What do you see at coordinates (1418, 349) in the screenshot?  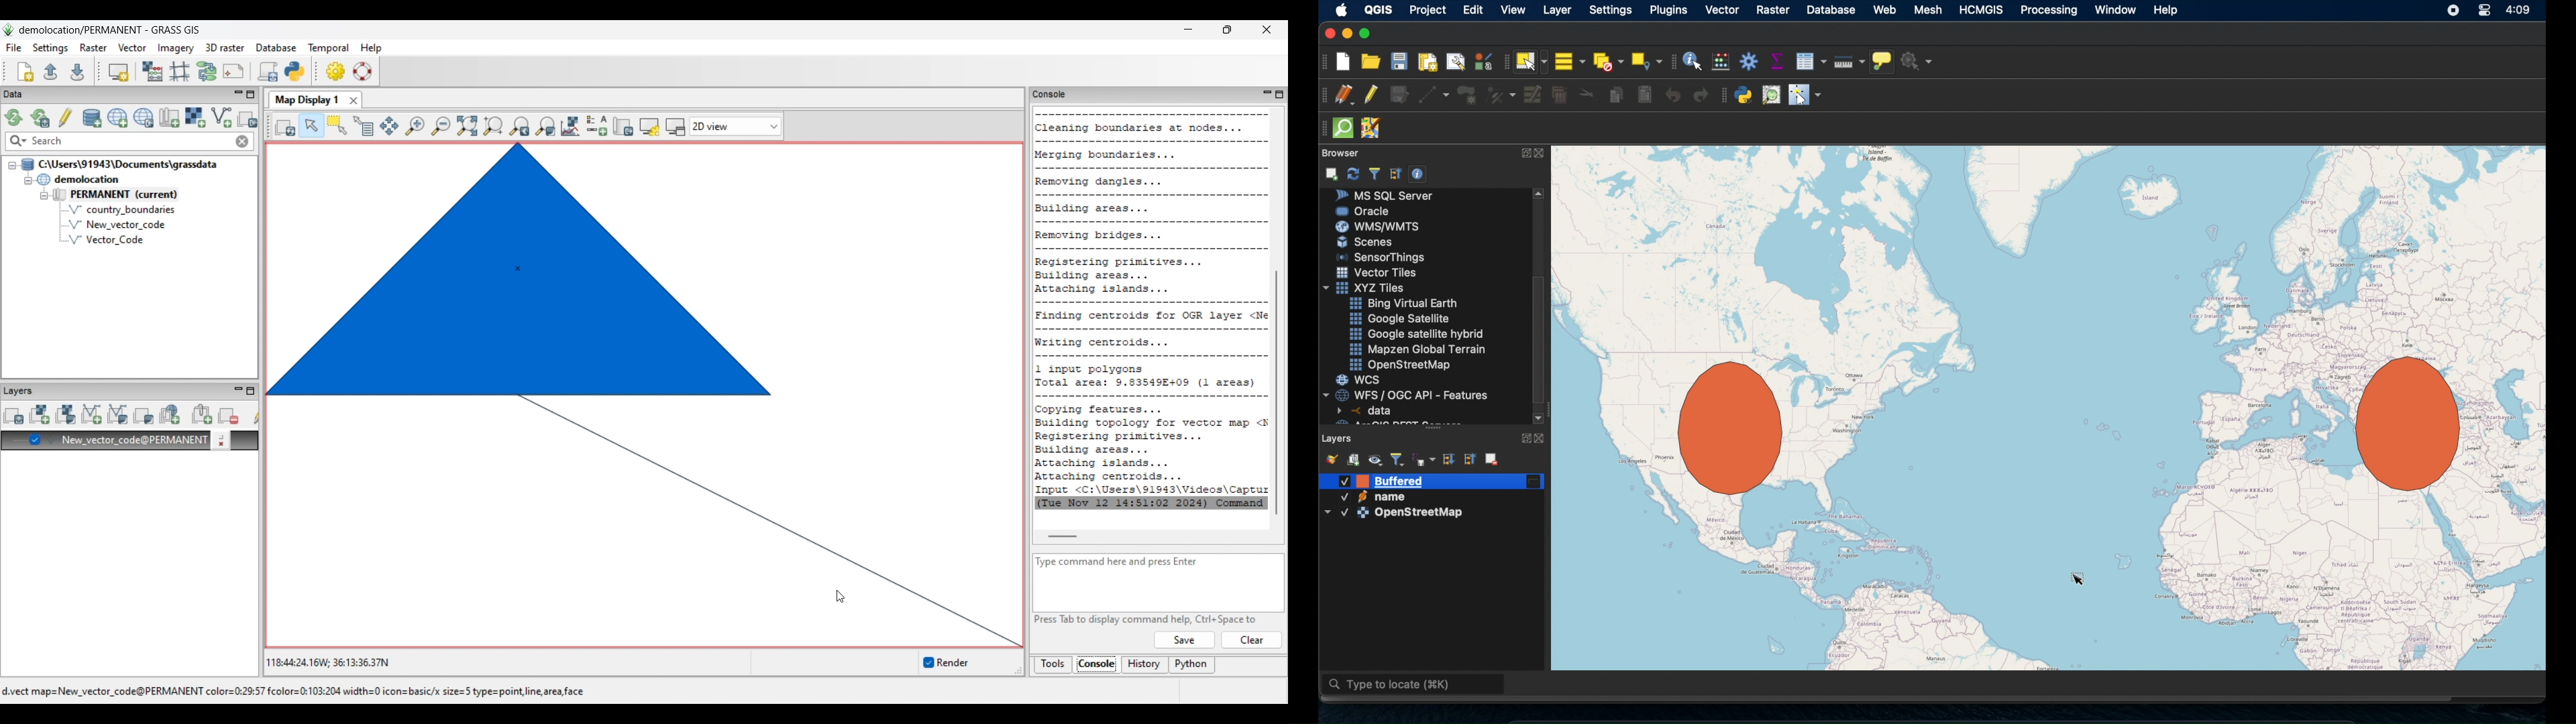 I see `mapzen global terrain` at bounding box center [1418, 349].